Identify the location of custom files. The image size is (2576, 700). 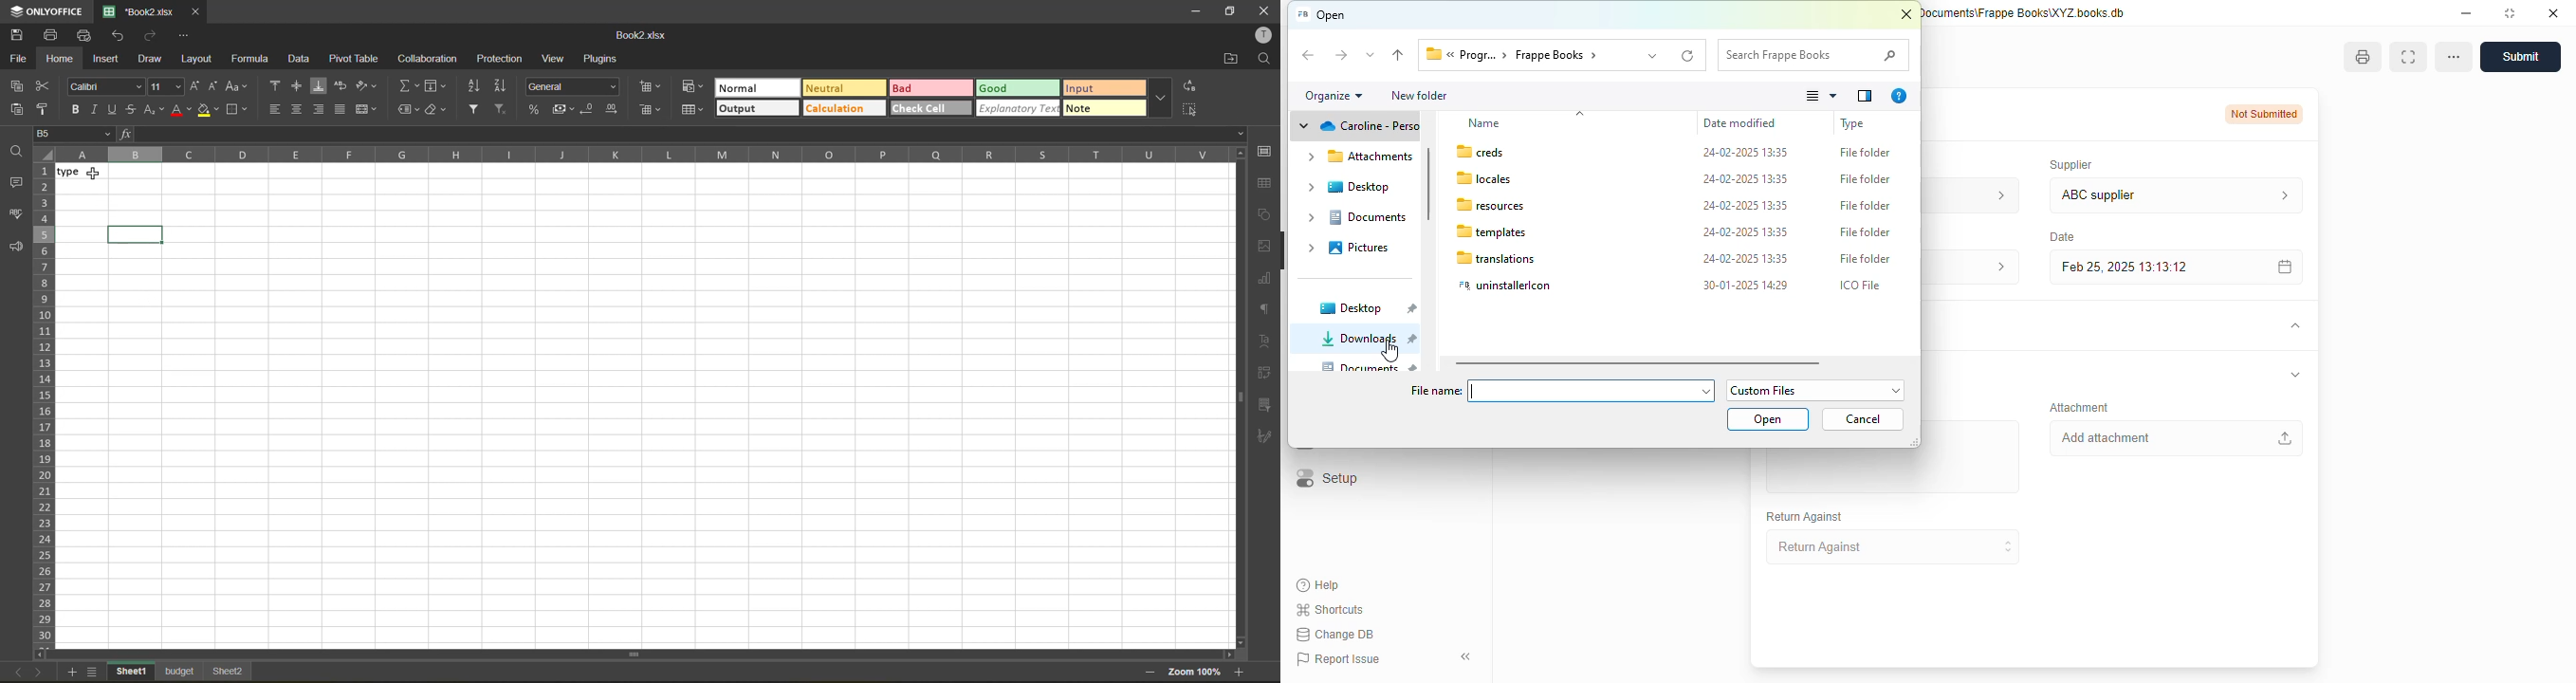
(1816, 390).